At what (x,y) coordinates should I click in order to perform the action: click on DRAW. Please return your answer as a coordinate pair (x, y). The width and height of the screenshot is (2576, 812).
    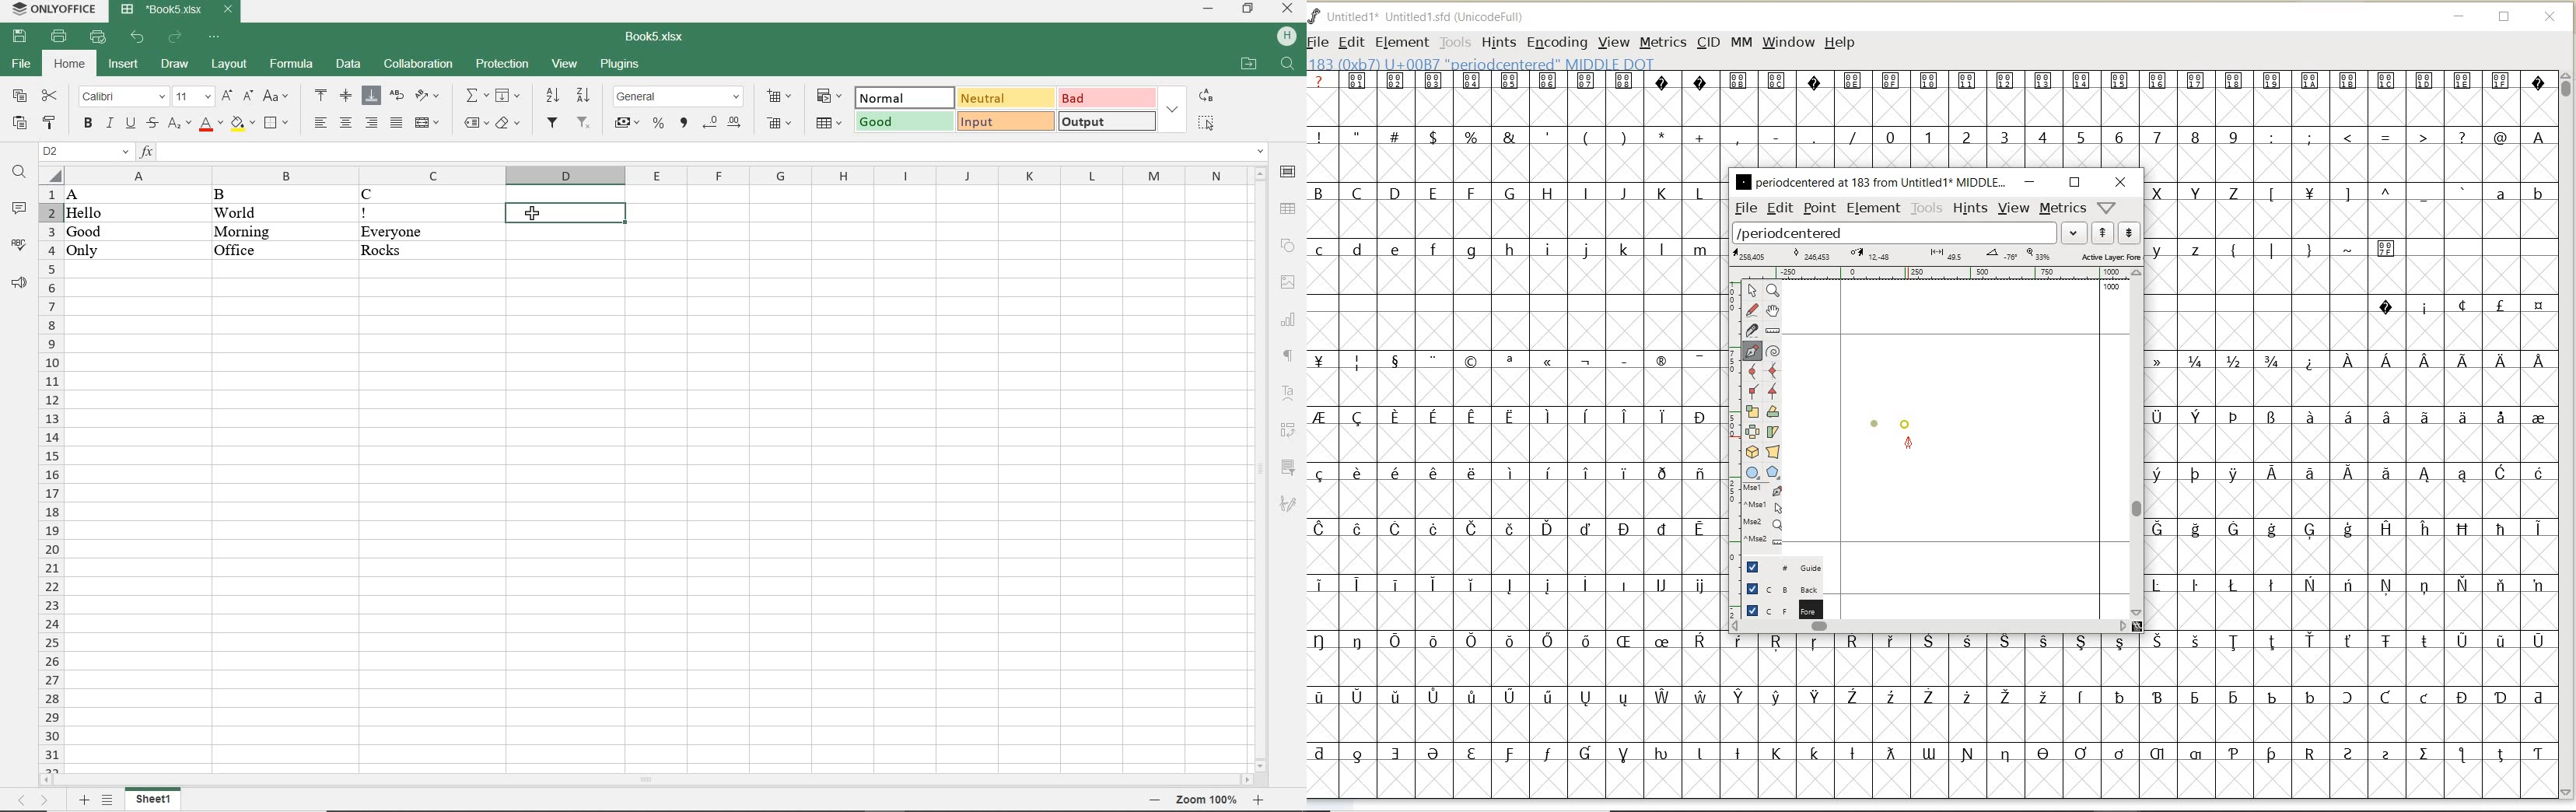
    Looking at the image, I should click on (176, 65).